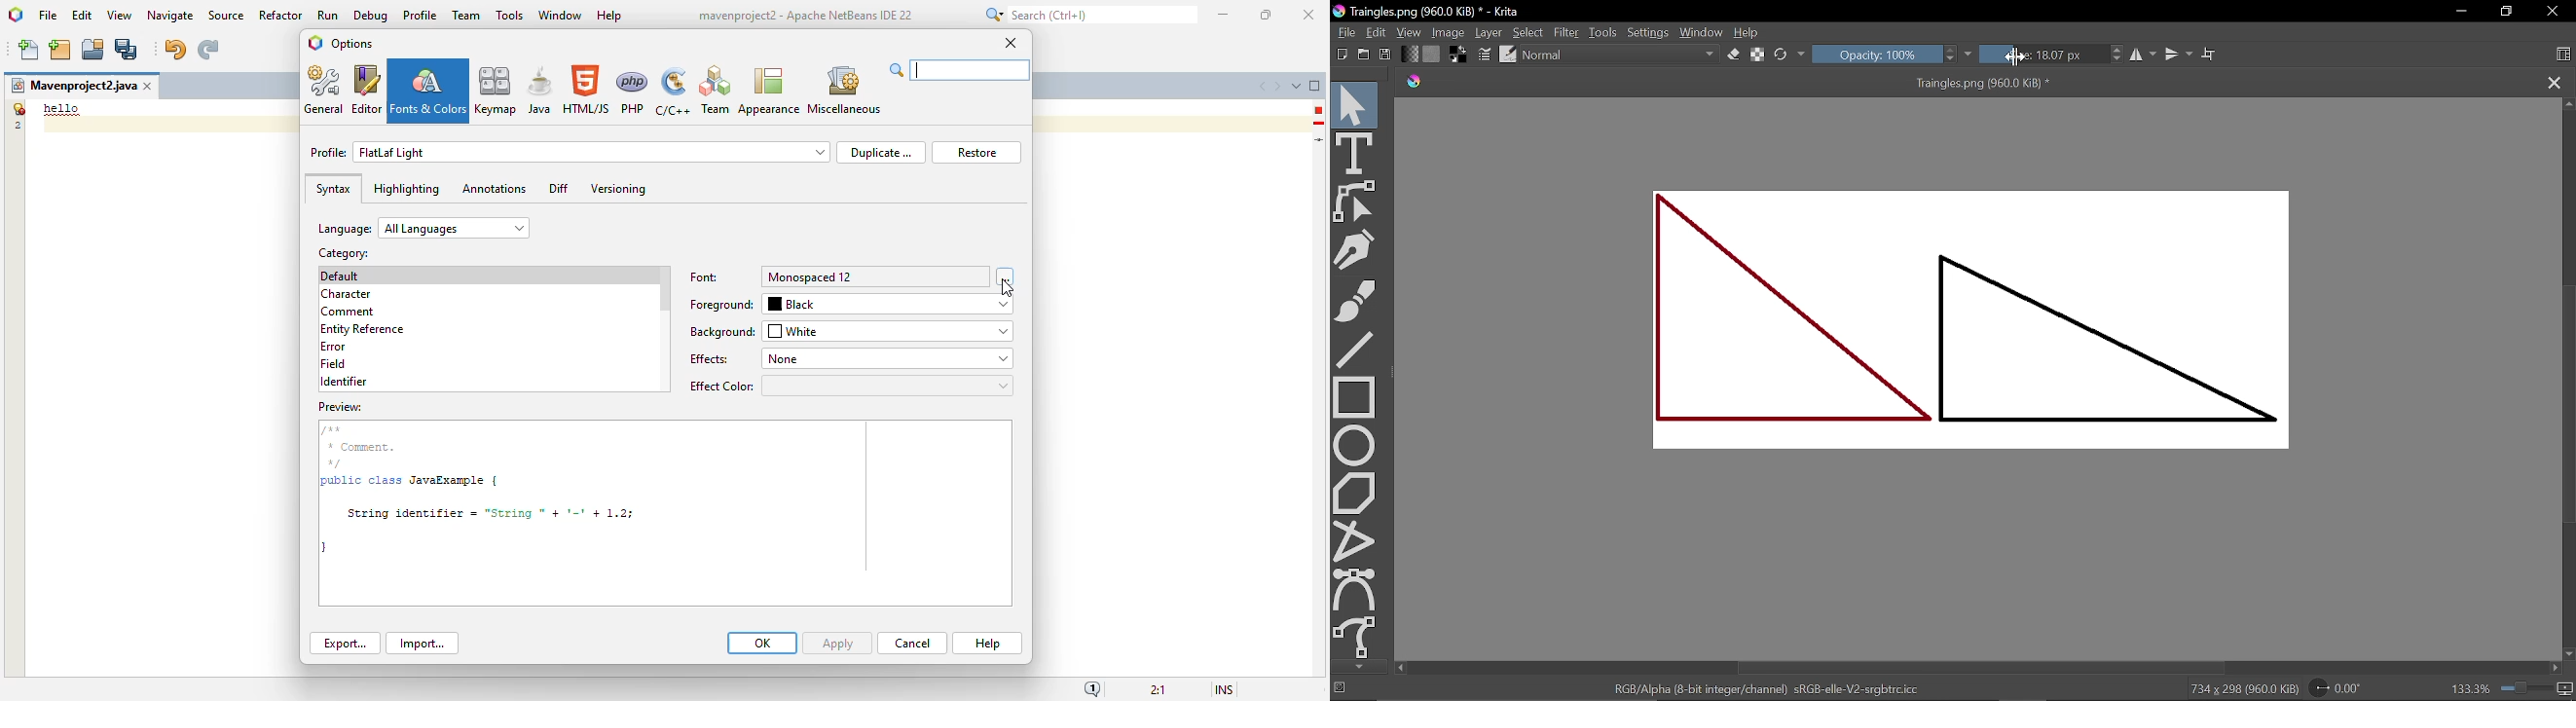  I want to click on View, so click(1410, 32).